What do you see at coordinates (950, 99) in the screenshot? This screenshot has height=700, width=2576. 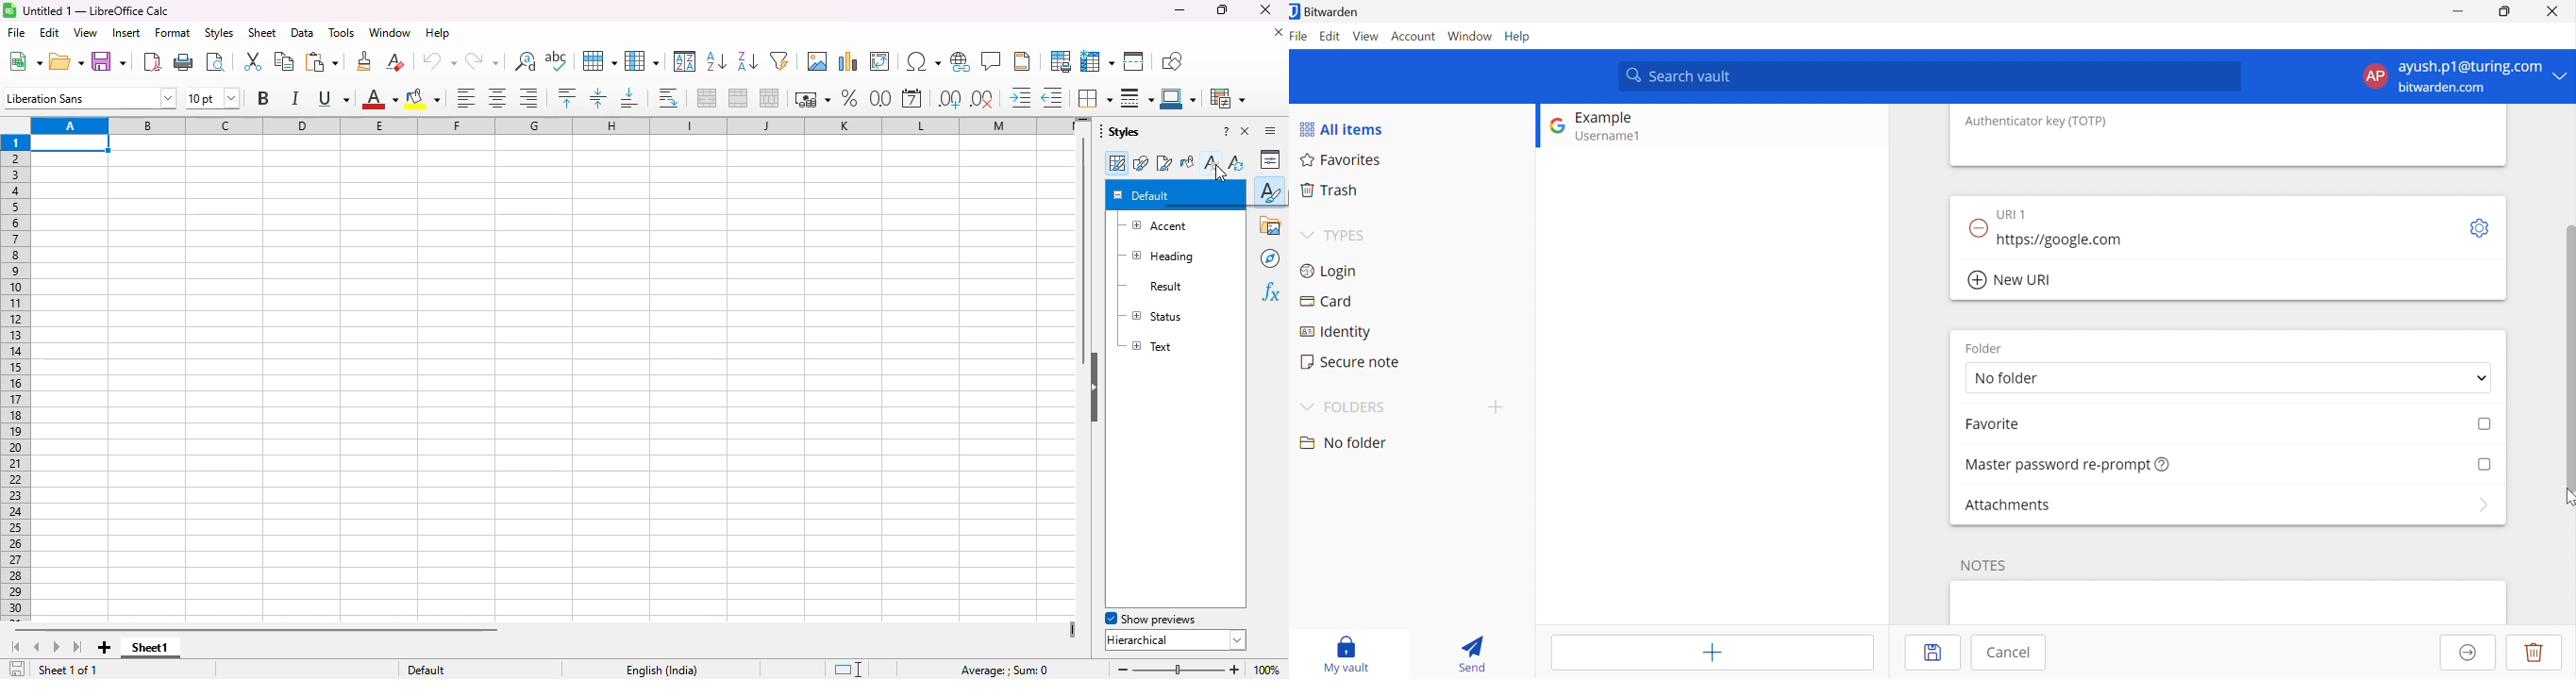 I see `add decimal` at bounding box center [950, 99].